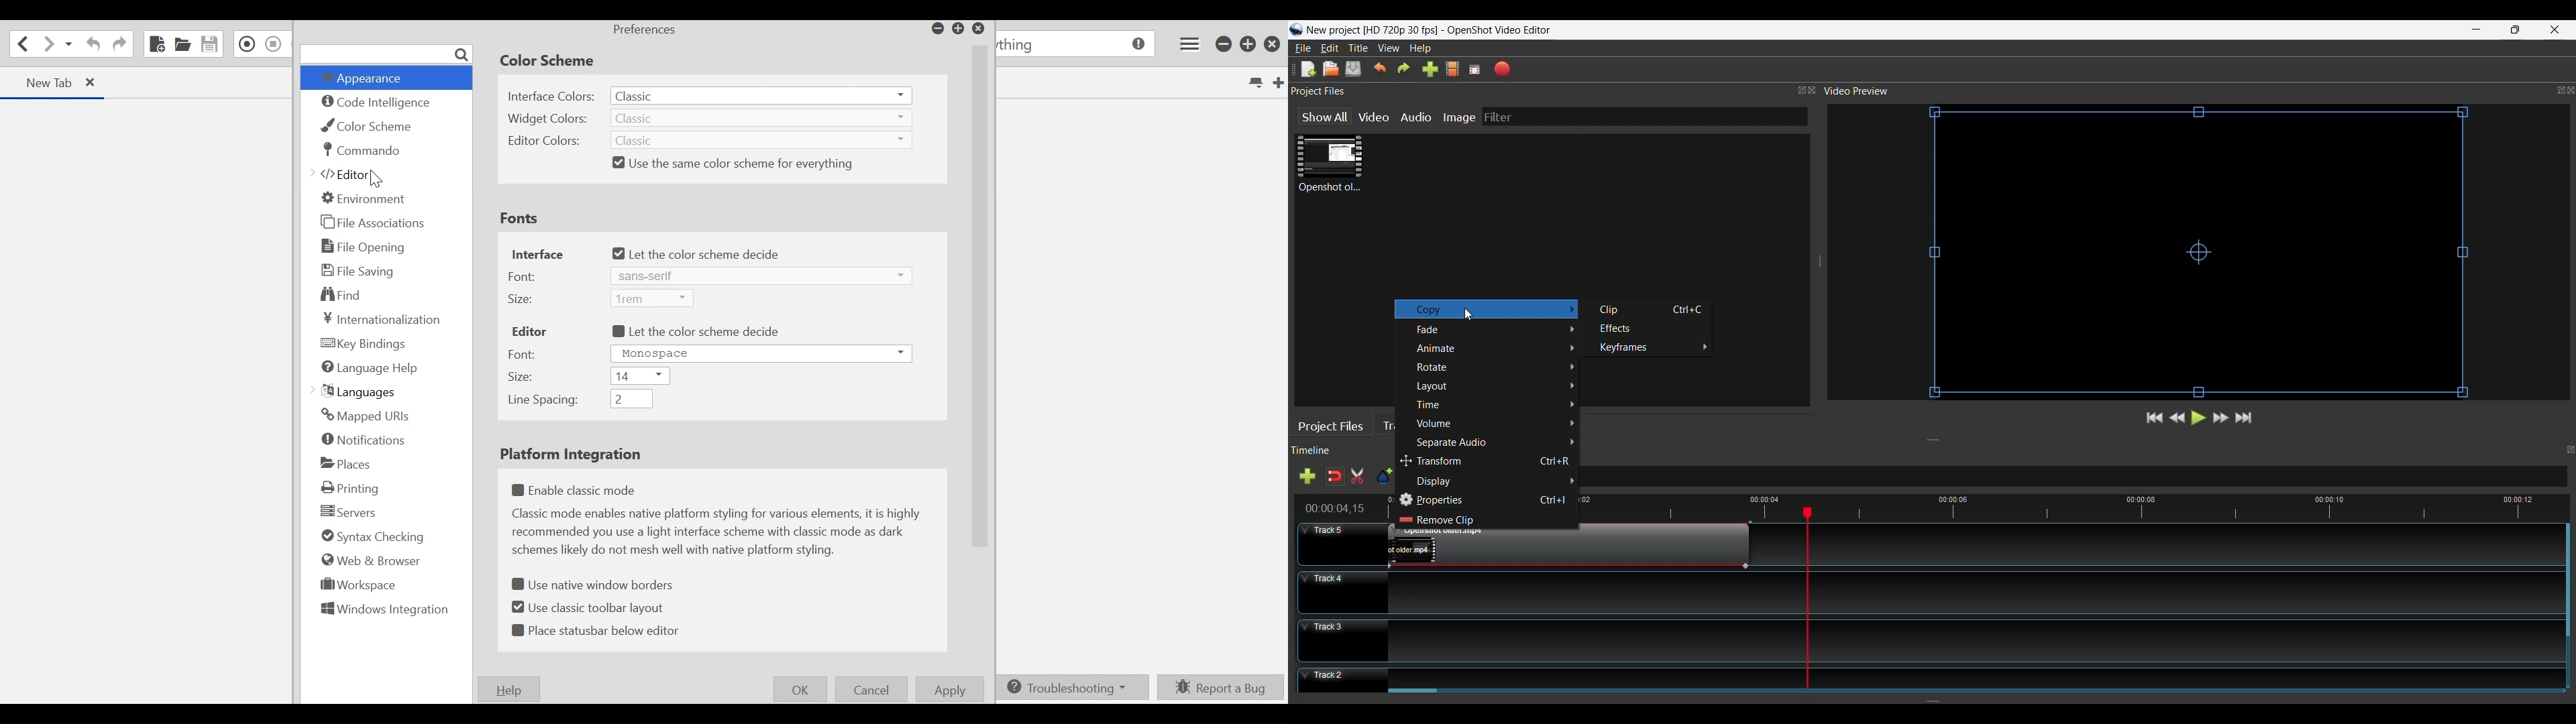 The height and width of the screenshot is (728, 2576). What do you see at coordinates (1359, 477) in the screenshot?
I see `Razor` at bounding box center [1359, 477].